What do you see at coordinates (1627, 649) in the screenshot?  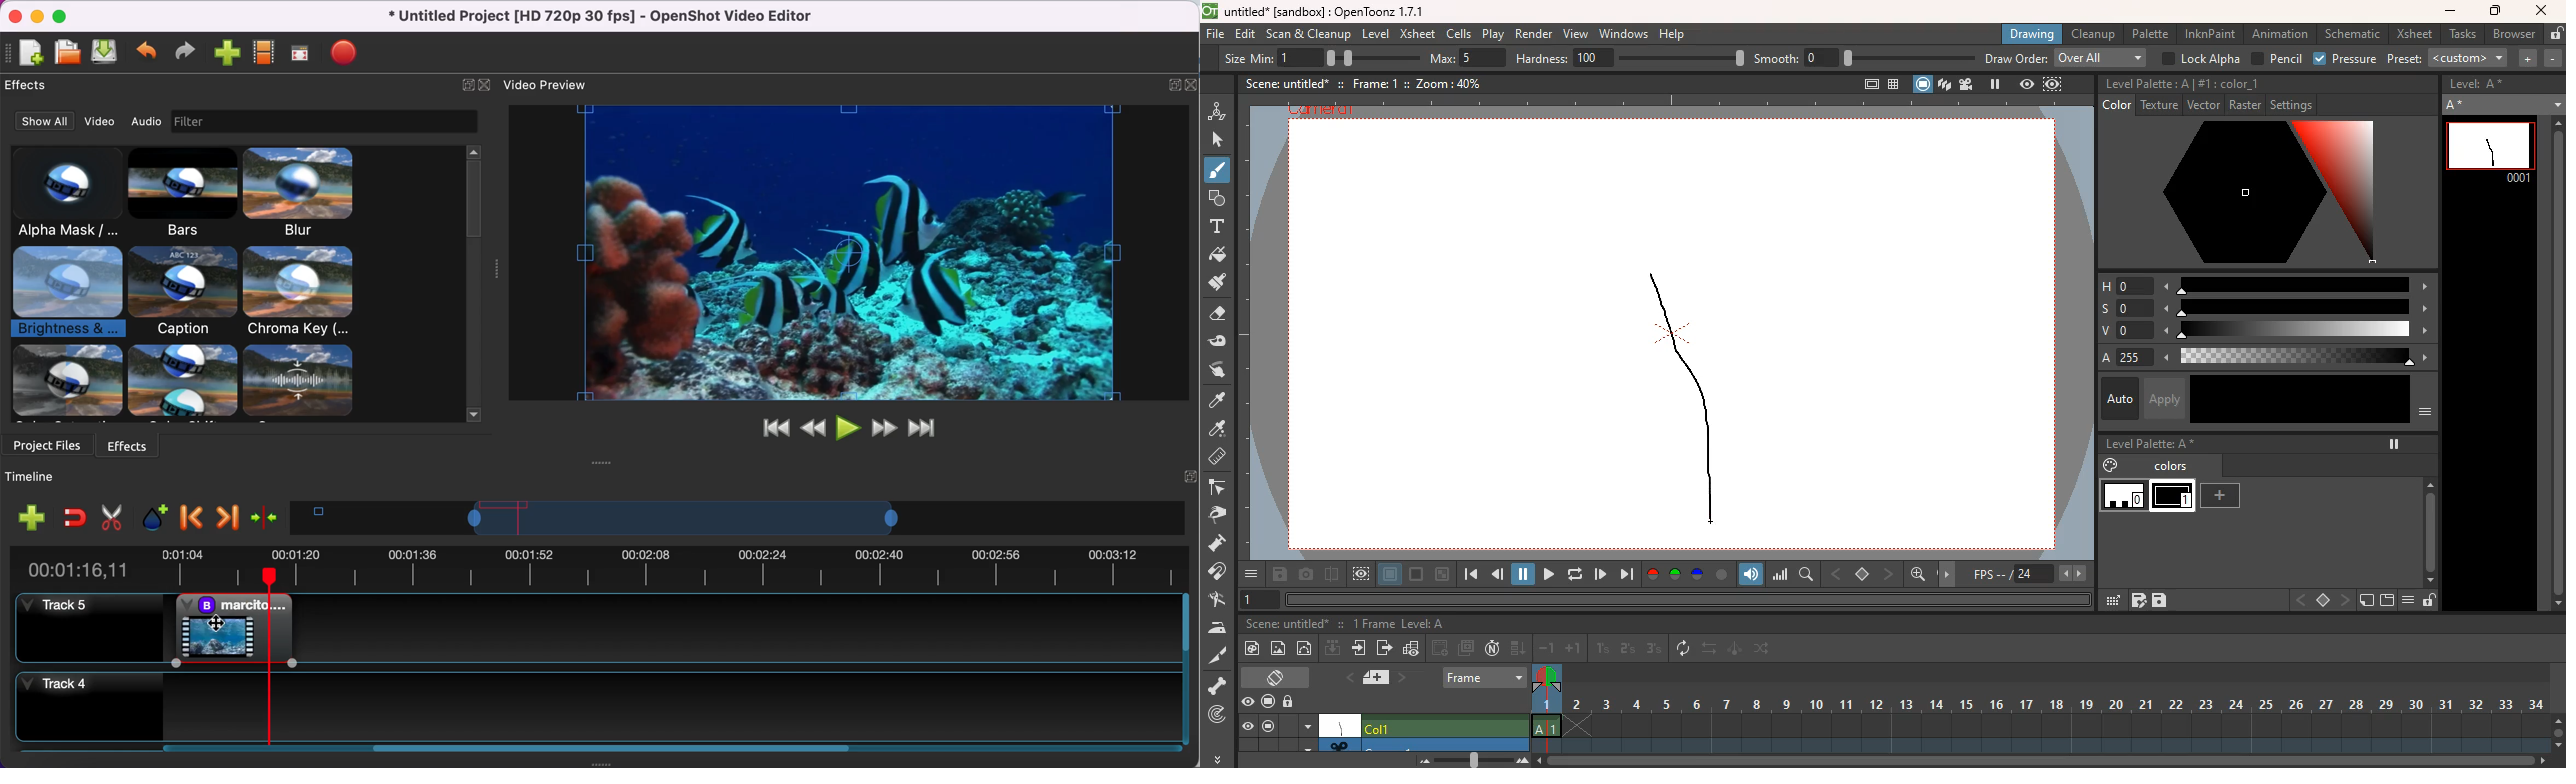 I see `2` at bounding box center [1627, 649].